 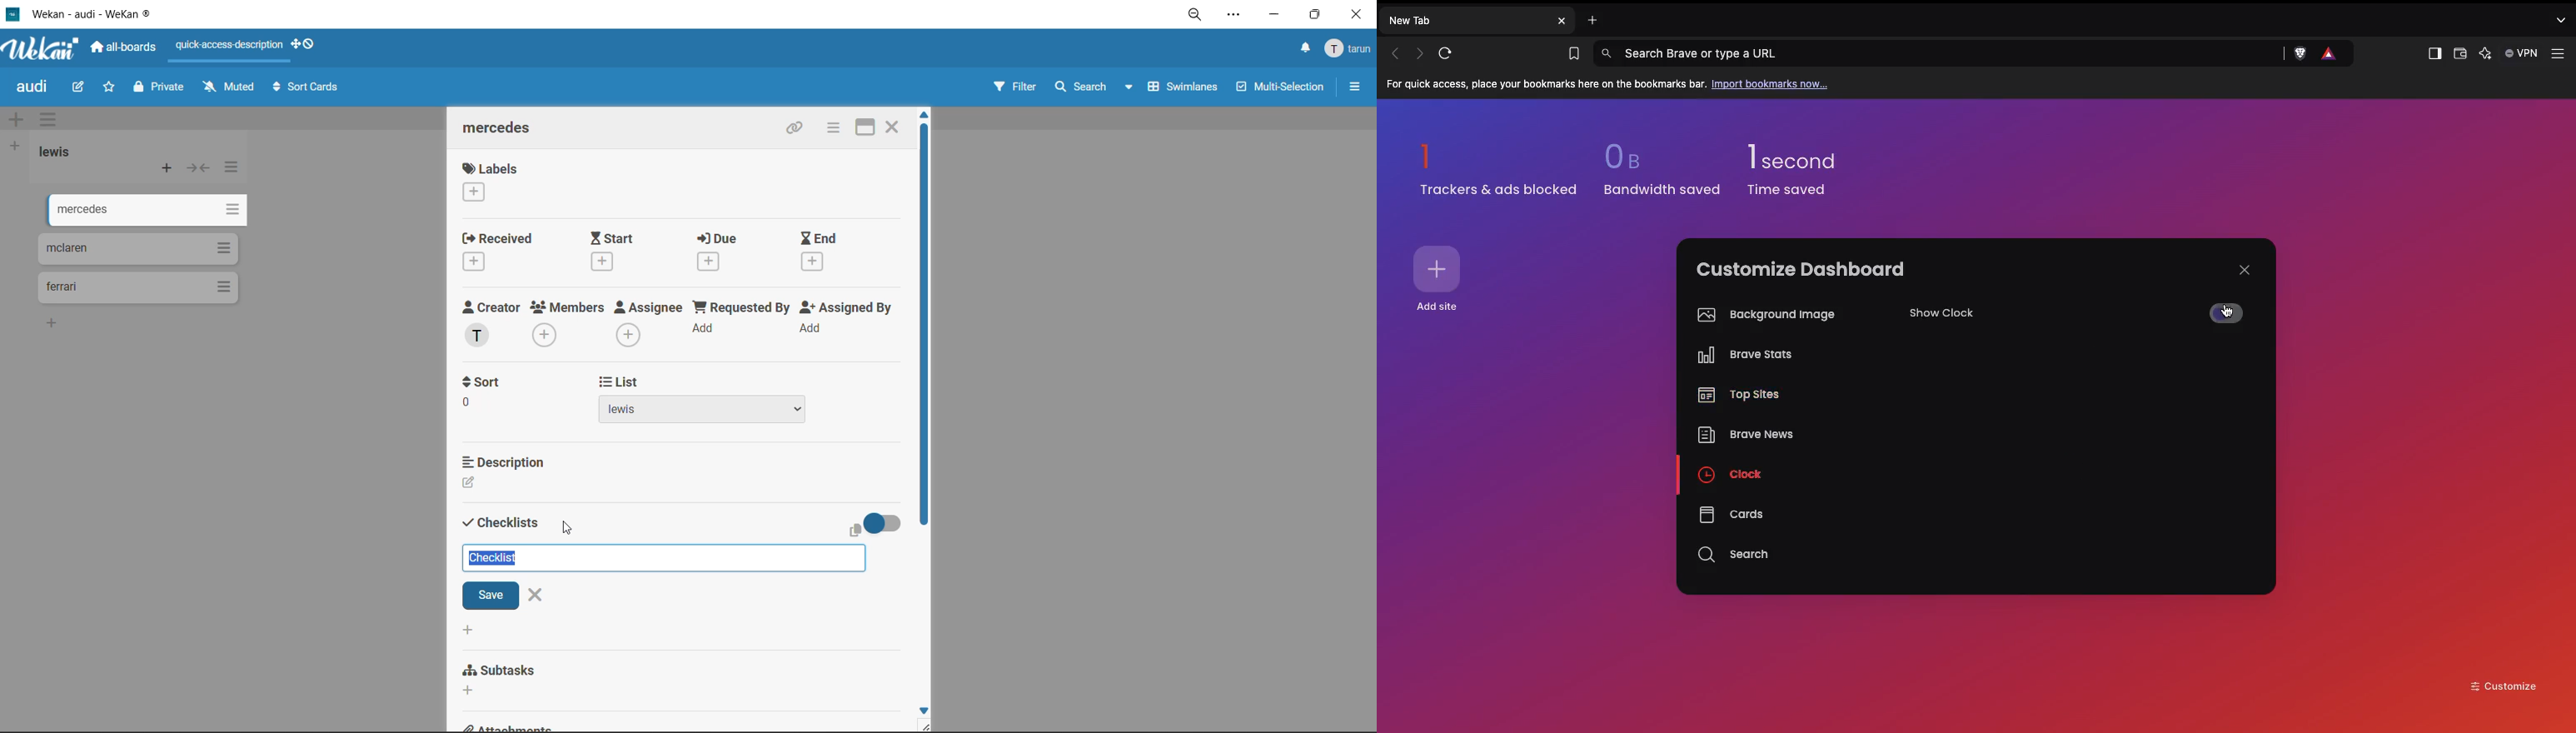 What do you see at coordinates (858, 127) in the screenshot?
I see `maximize` at bounding box center [858, 127].